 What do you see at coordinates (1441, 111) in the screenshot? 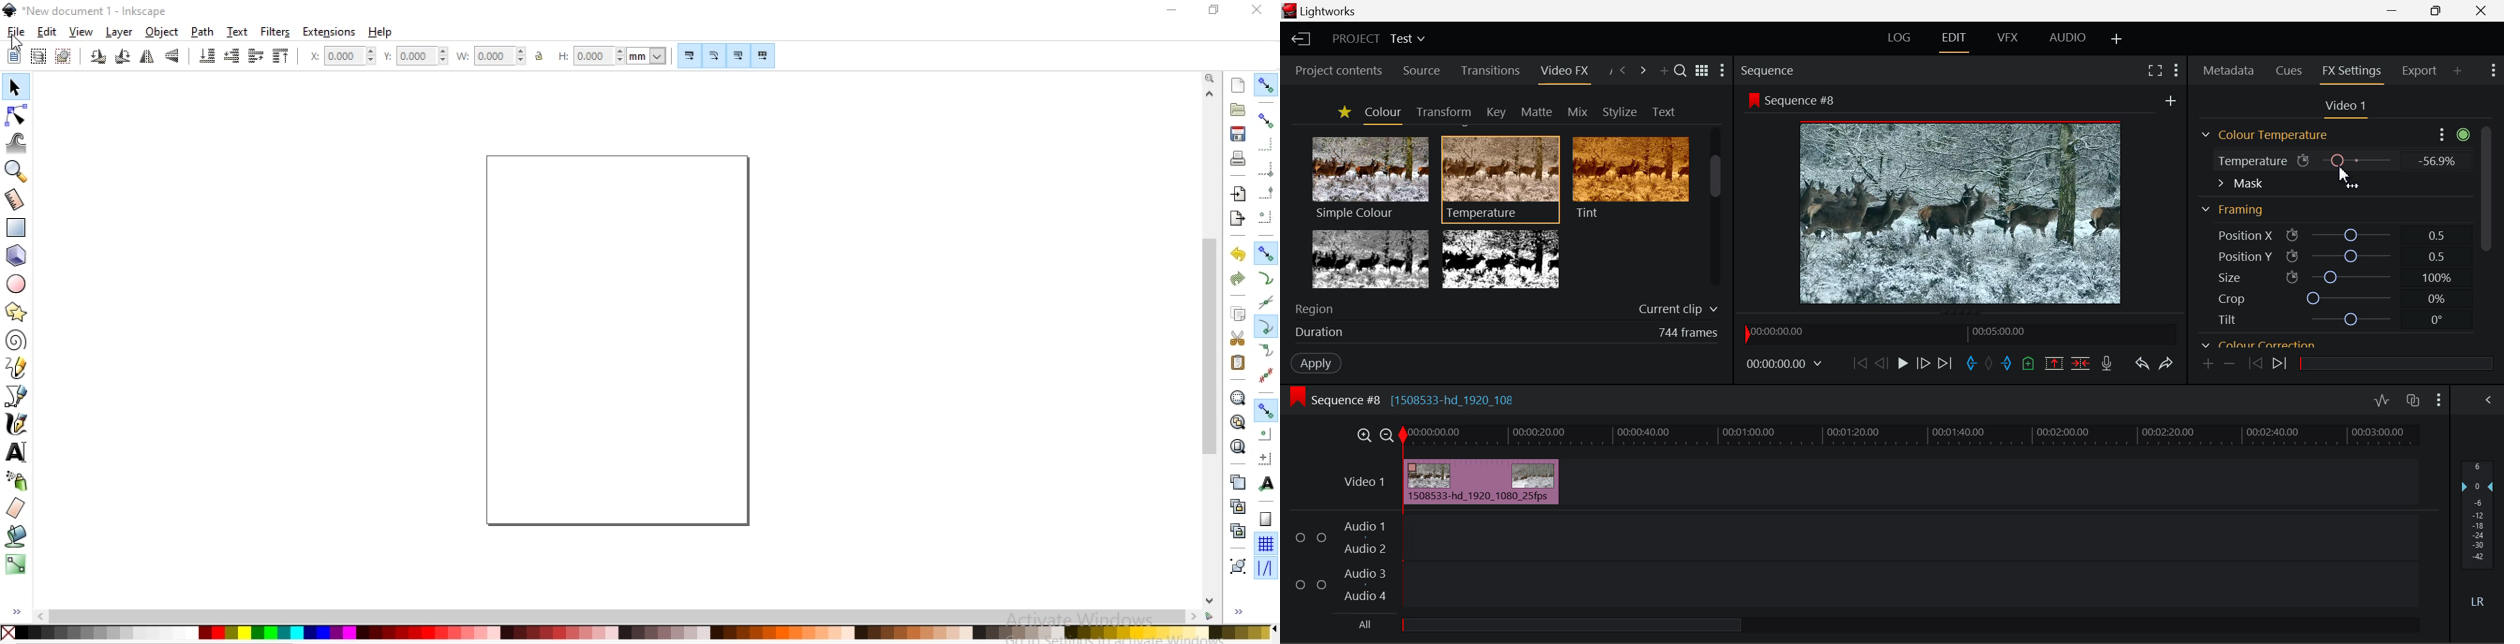
I see `Transform` at bounding box center [1441, 111].